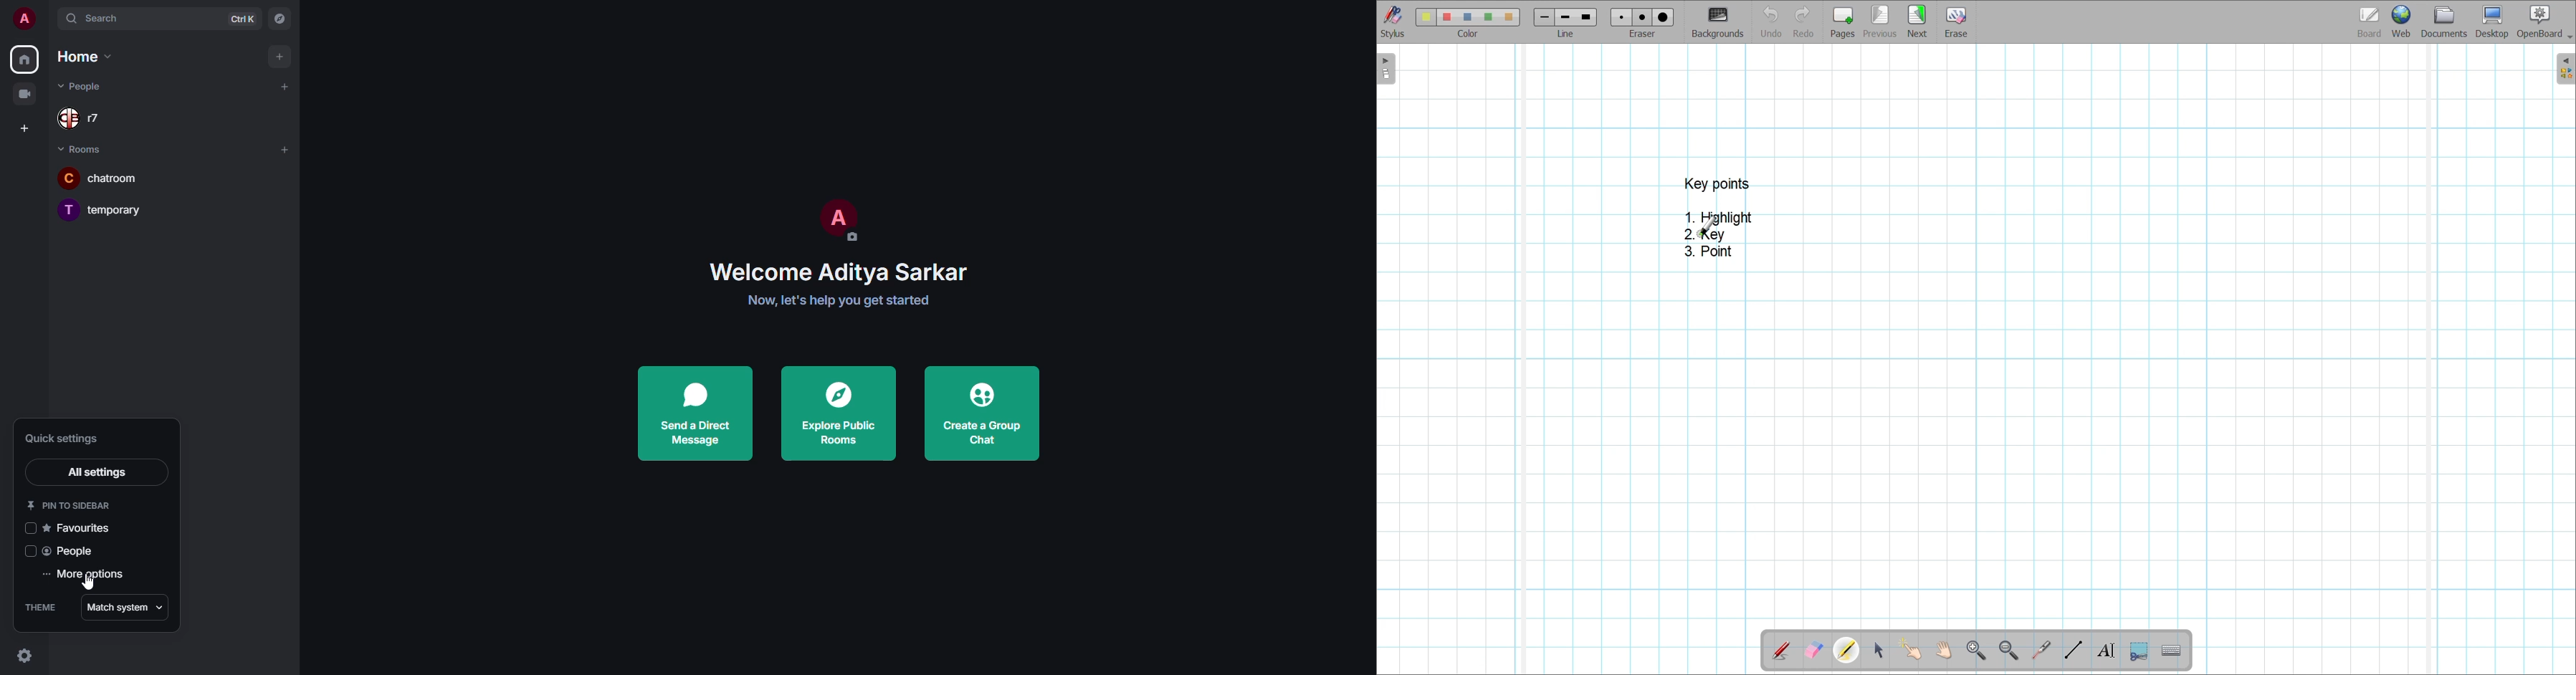 The image size is (2576, 700). I want to click on Left sidebar, so click(1386, 69).